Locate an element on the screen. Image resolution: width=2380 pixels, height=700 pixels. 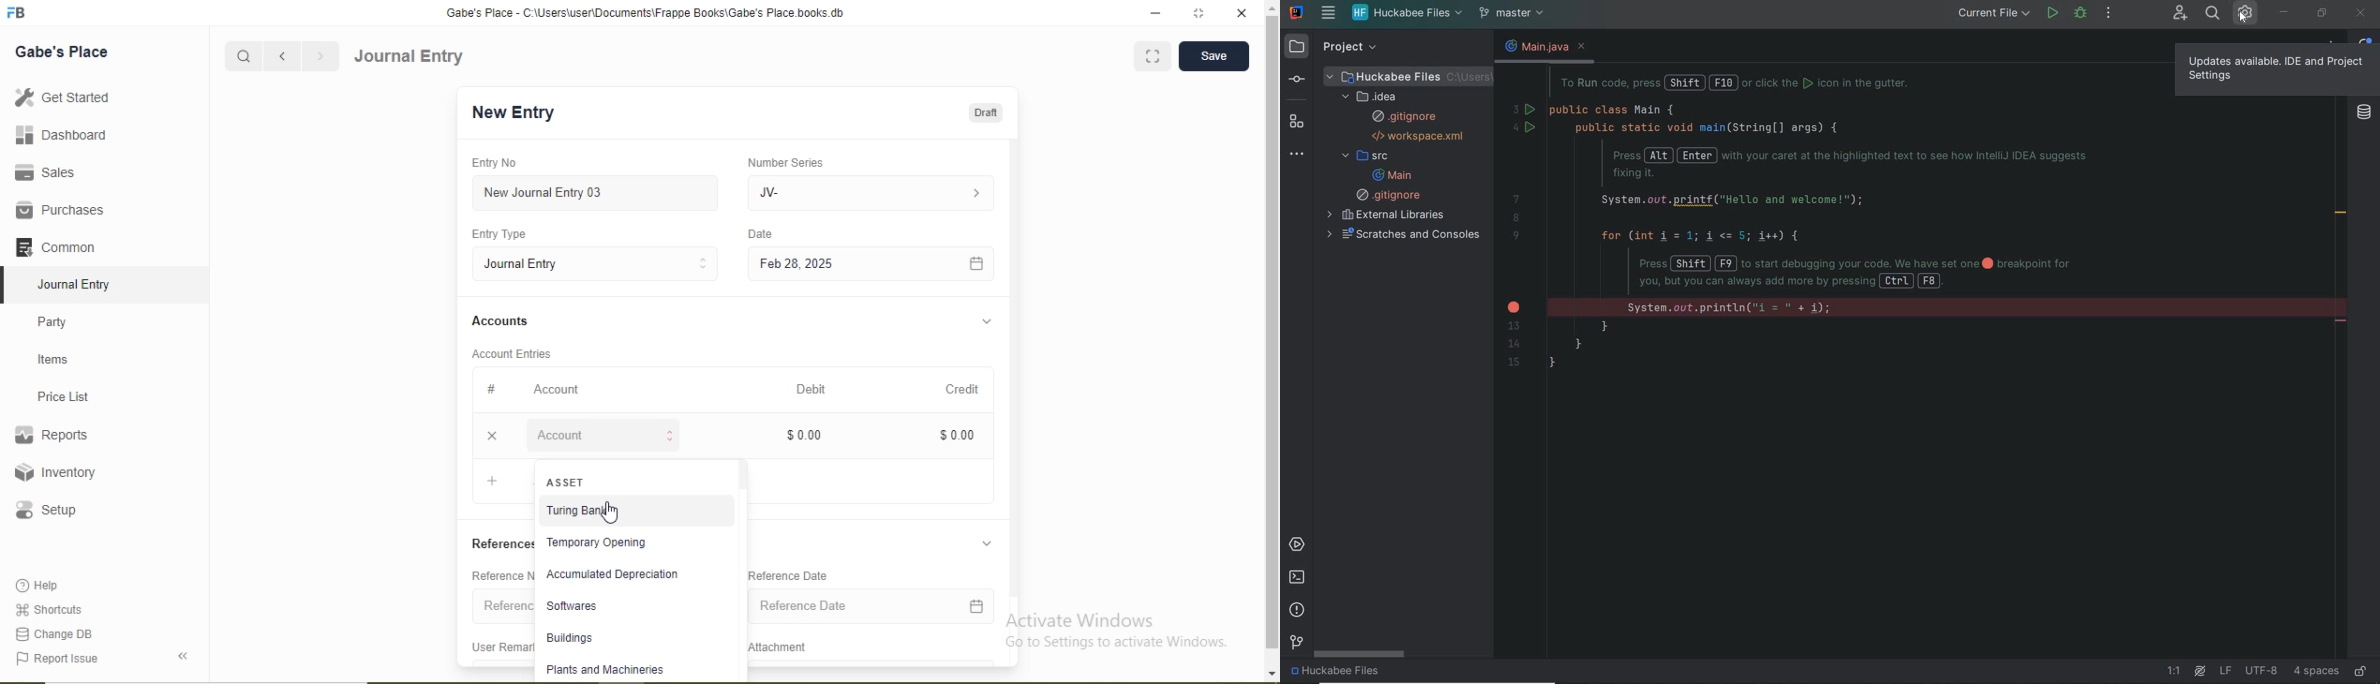
Items is located at coordinates (53, 359).